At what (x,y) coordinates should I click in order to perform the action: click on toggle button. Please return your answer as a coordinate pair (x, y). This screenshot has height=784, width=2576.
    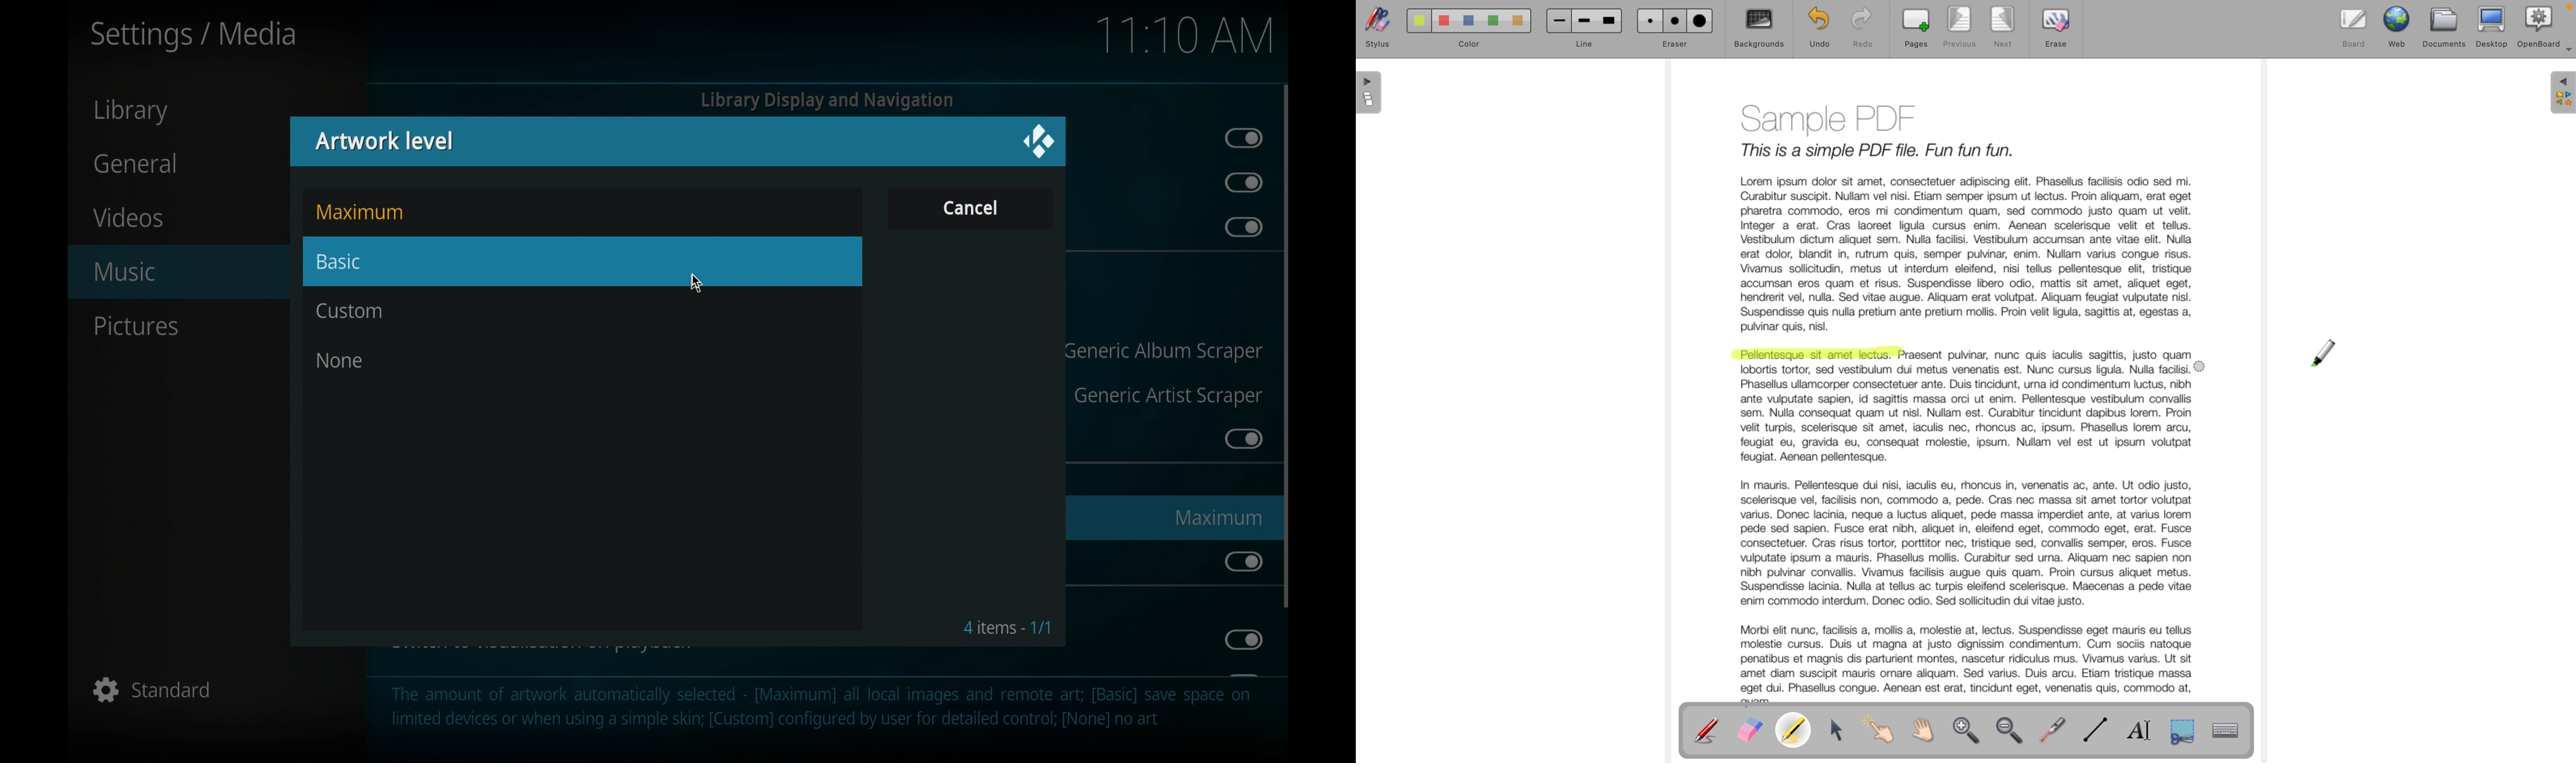
    Looking at the image, I should click on (1243, 227).